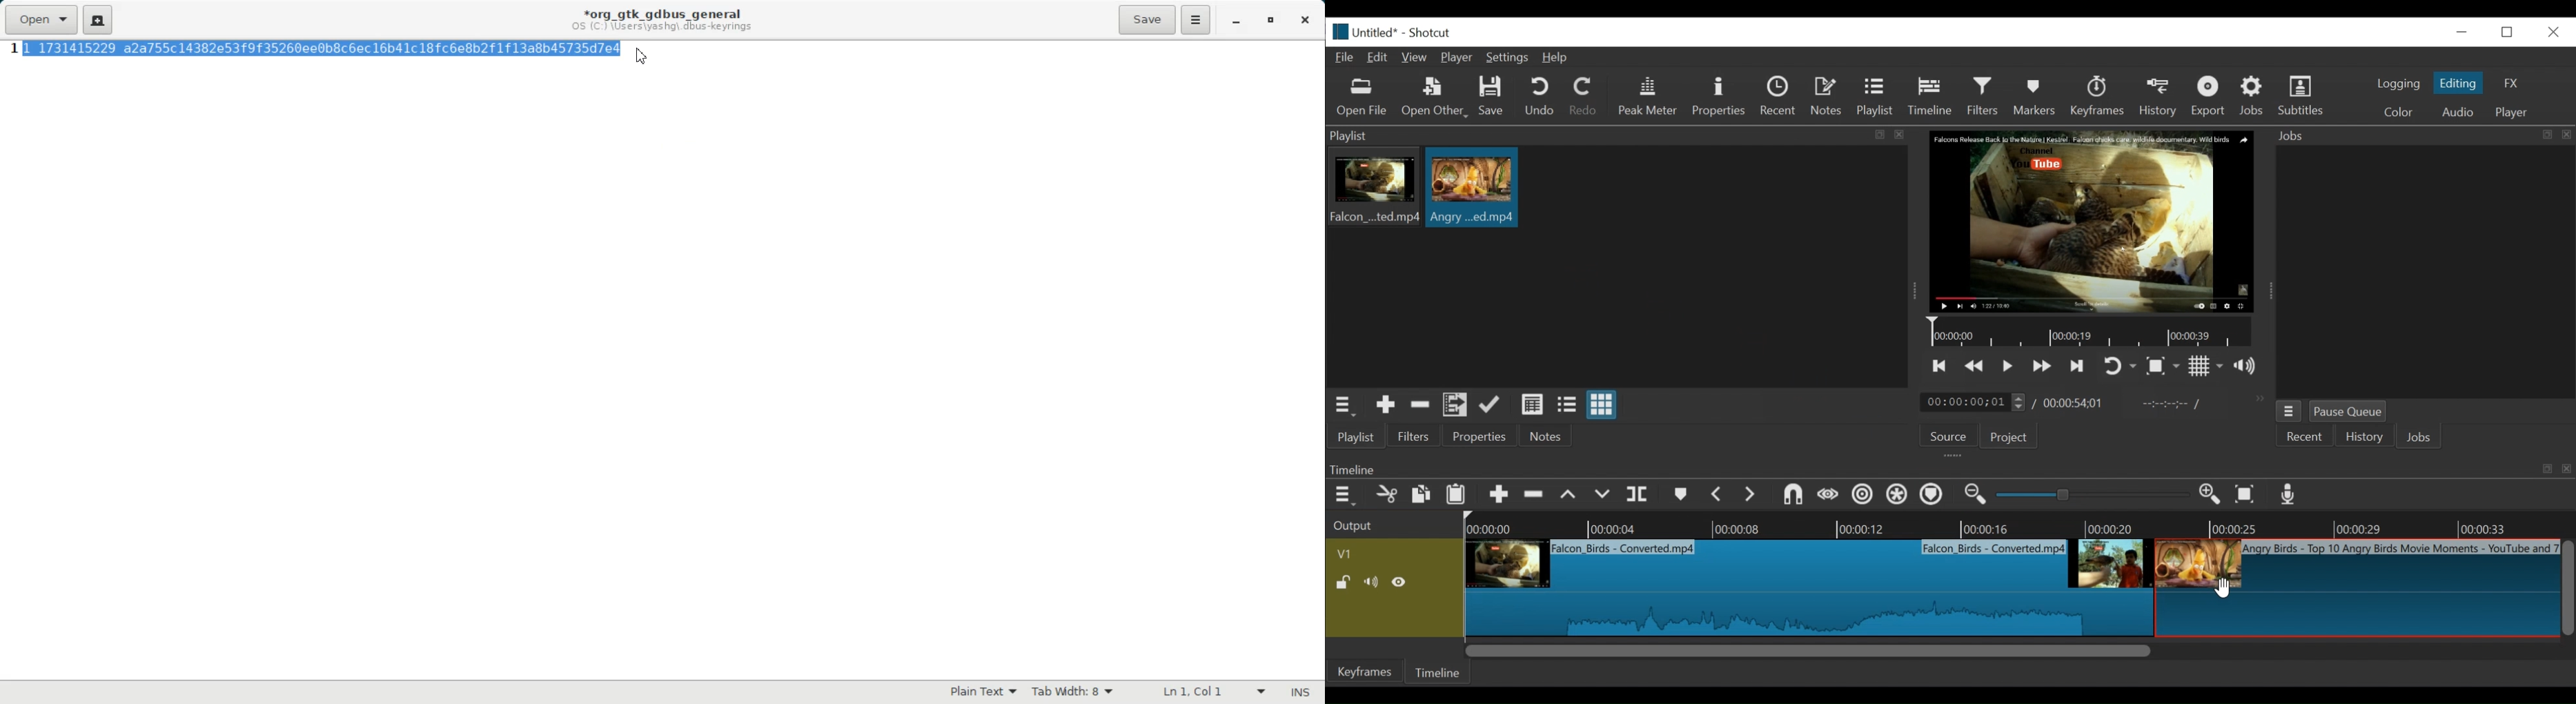 Image resolution: width=2576 pixels, height=728 pixels. Describe the element at coordinates (1402, 582) in the screenshot. I see `Hide` at that location.